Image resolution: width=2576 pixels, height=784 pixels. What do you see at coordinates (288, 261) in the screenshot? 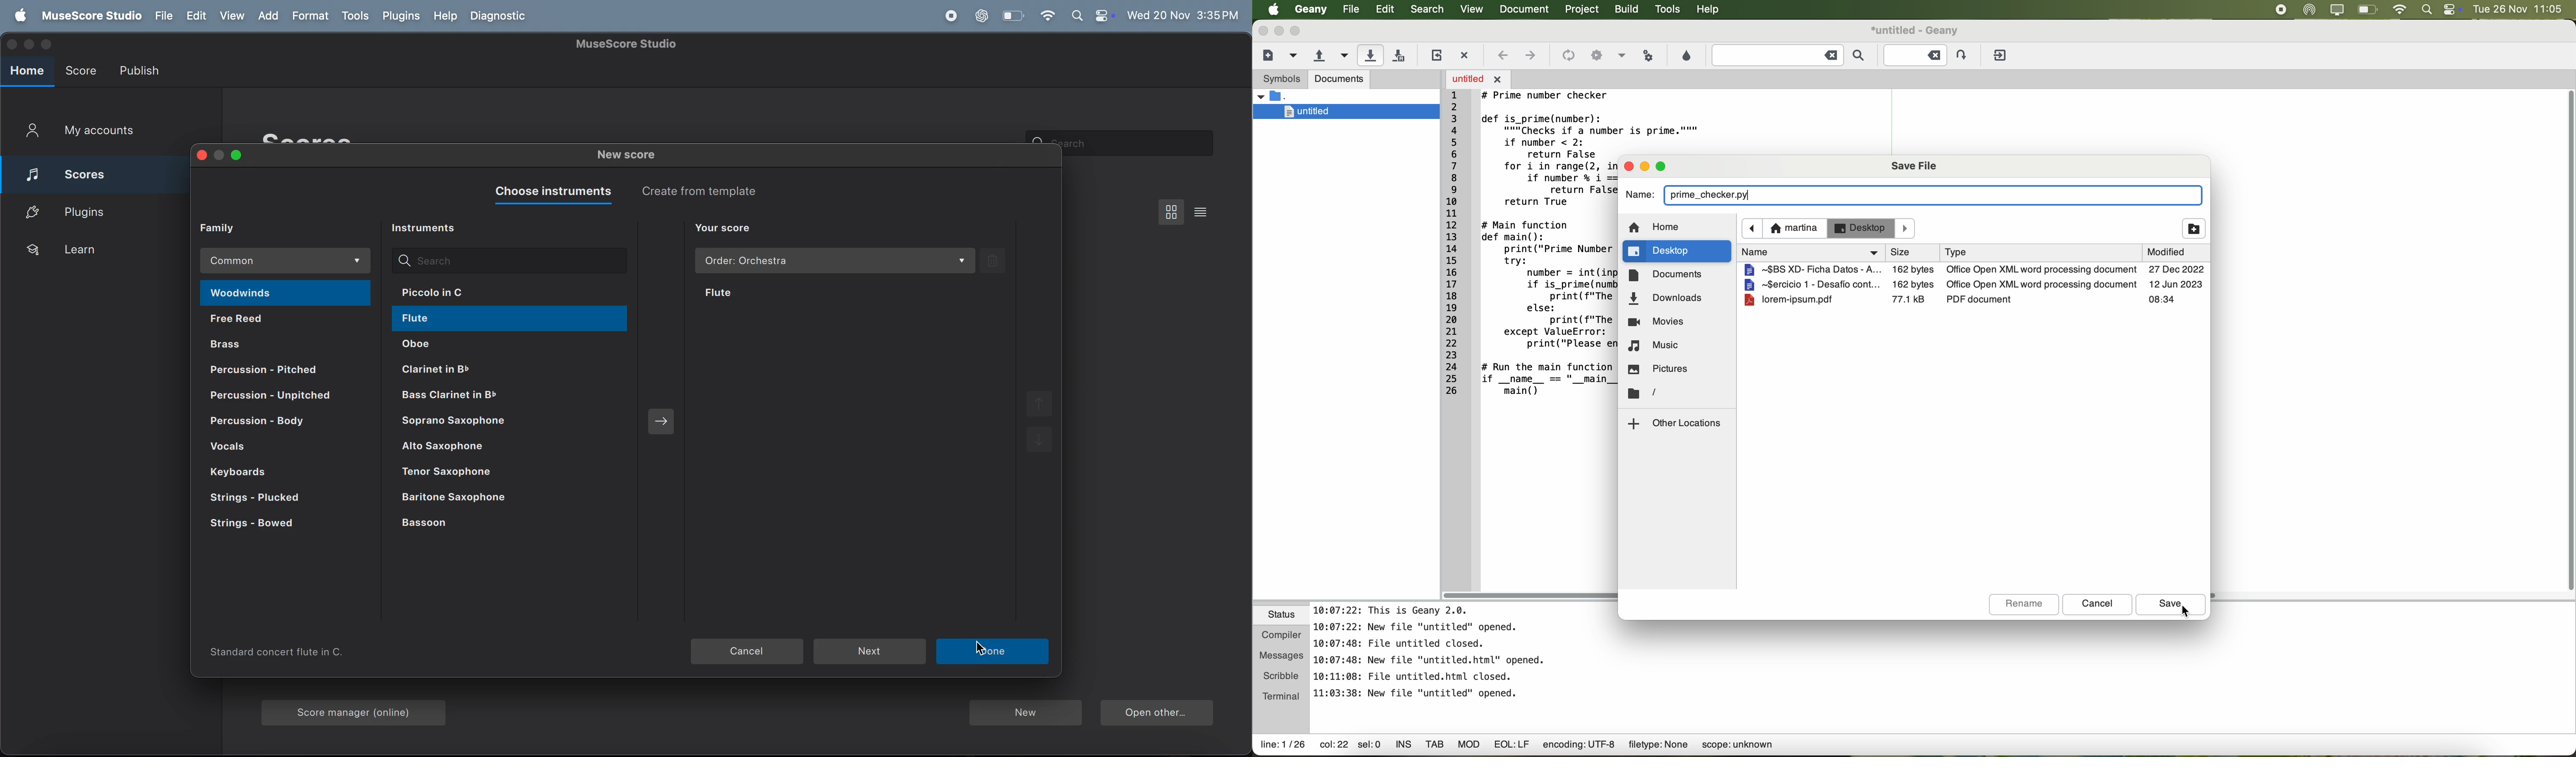
I see `common` at bounding box center [288, 261].